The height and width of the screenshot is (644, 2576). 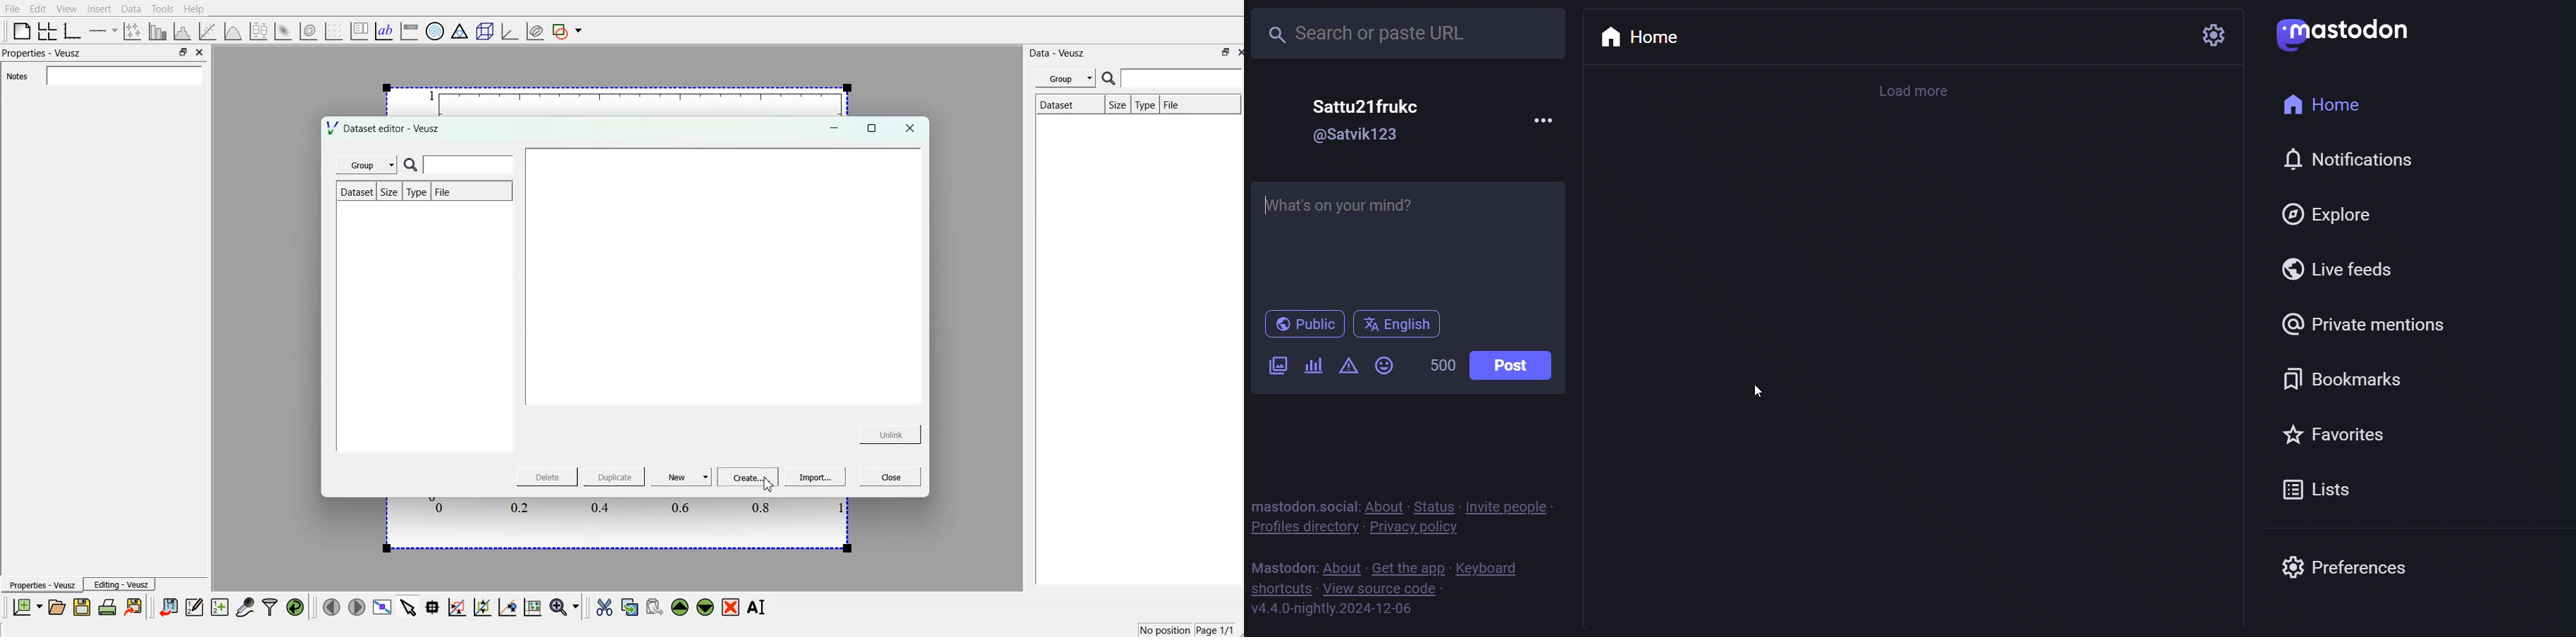 What do you see at coordinates (38, 8) in the screenshot?
I see `Edit` at bounding box center [38, 8].